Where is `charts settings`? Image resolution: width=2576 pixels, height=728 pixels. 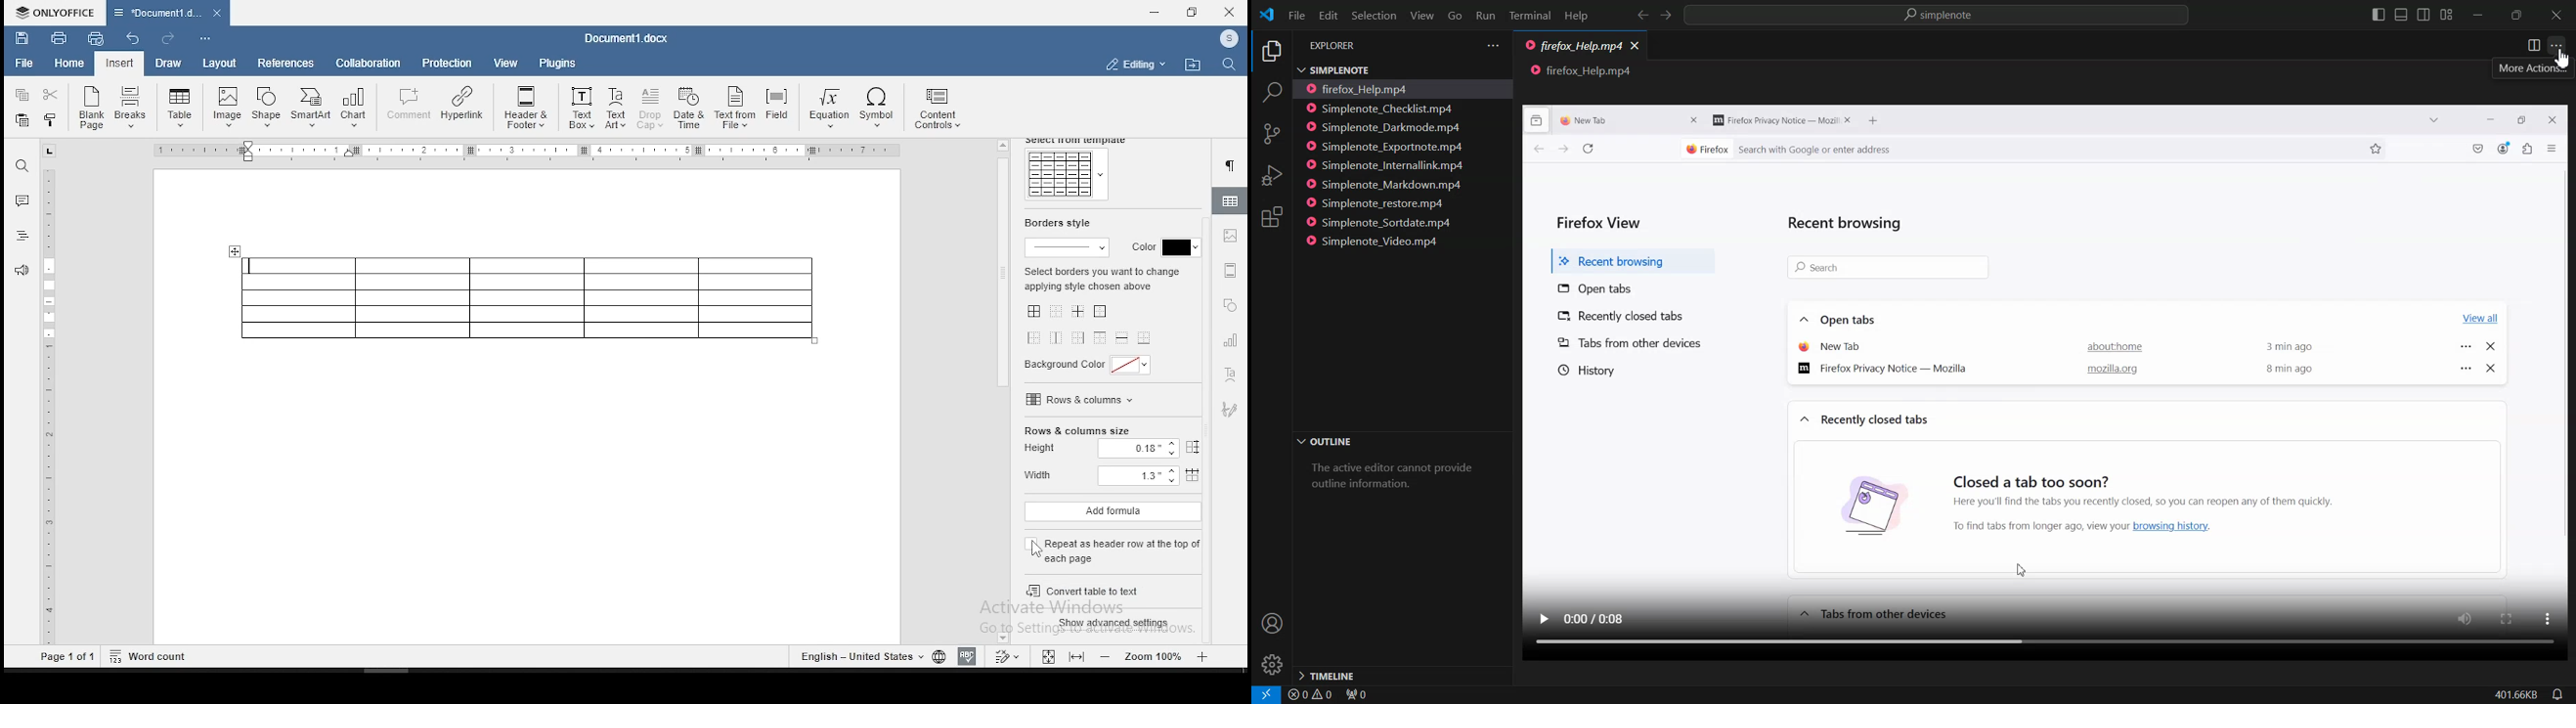
charts settings is located at coordinates (1232, 340).